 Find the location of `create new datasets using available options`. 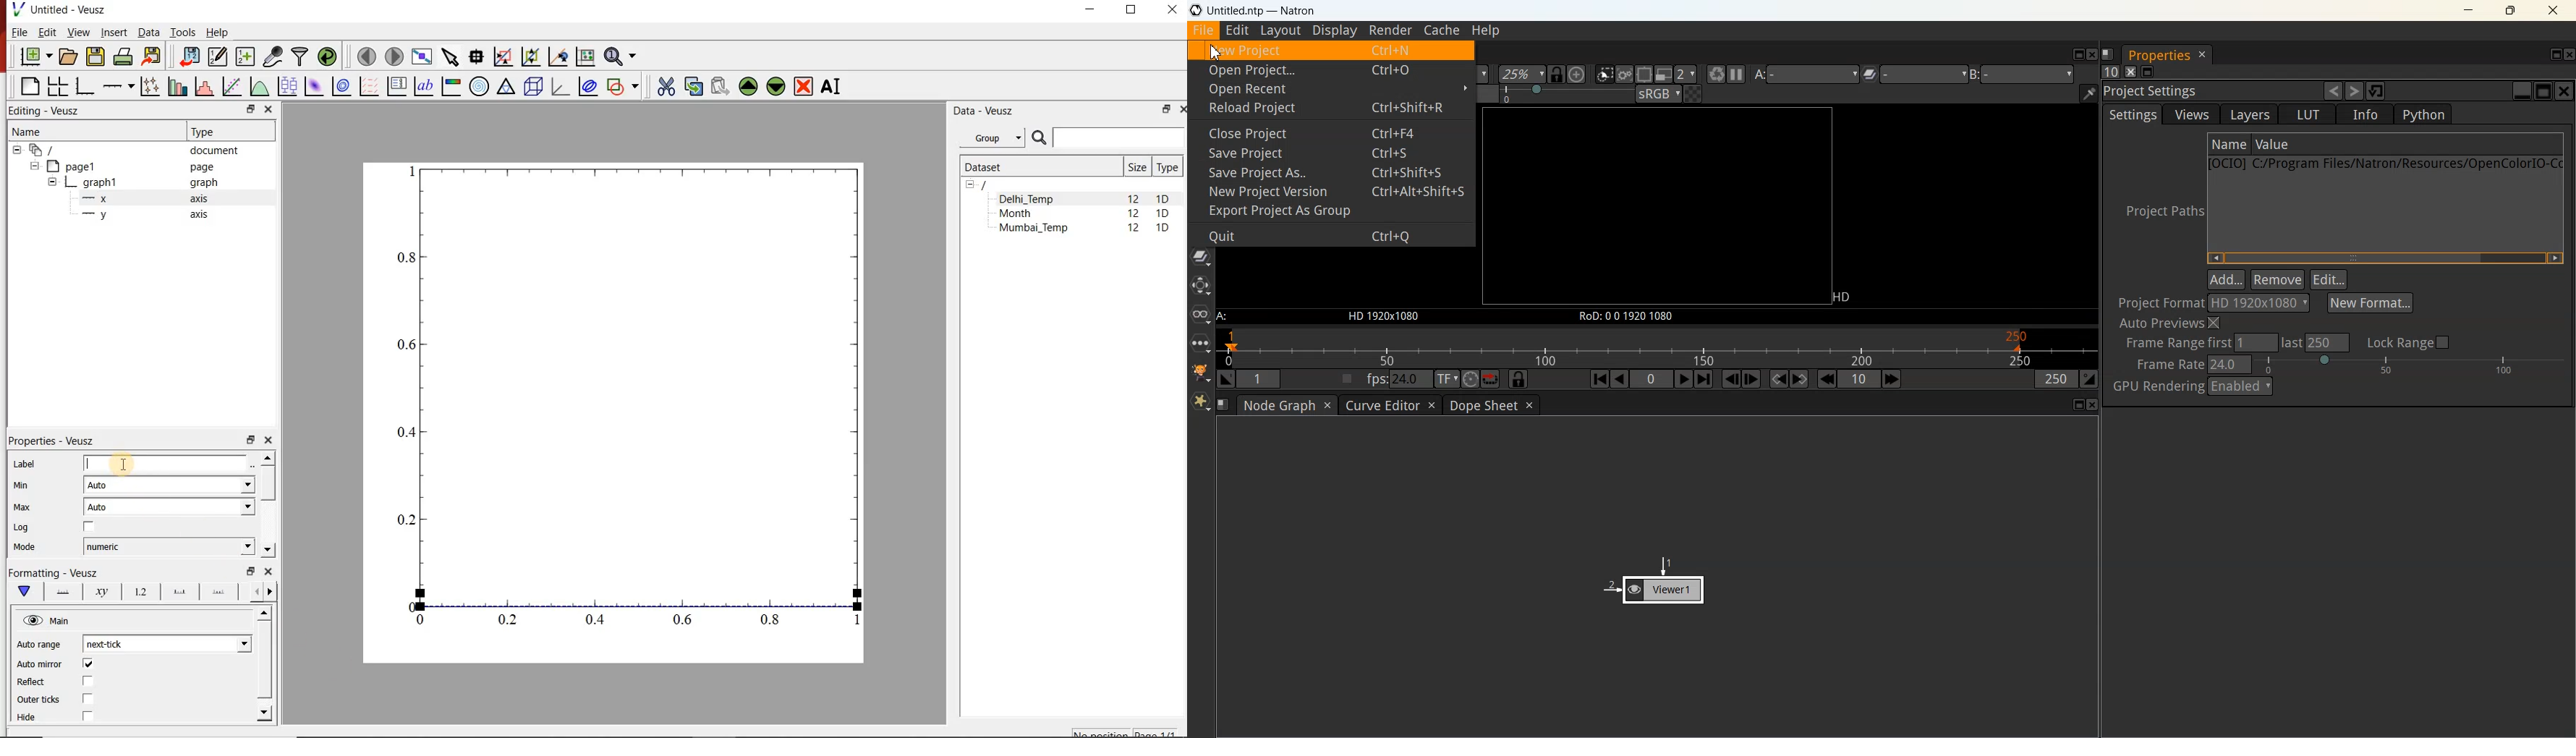

create new datasets using available options is located at coordinates (245, 57).